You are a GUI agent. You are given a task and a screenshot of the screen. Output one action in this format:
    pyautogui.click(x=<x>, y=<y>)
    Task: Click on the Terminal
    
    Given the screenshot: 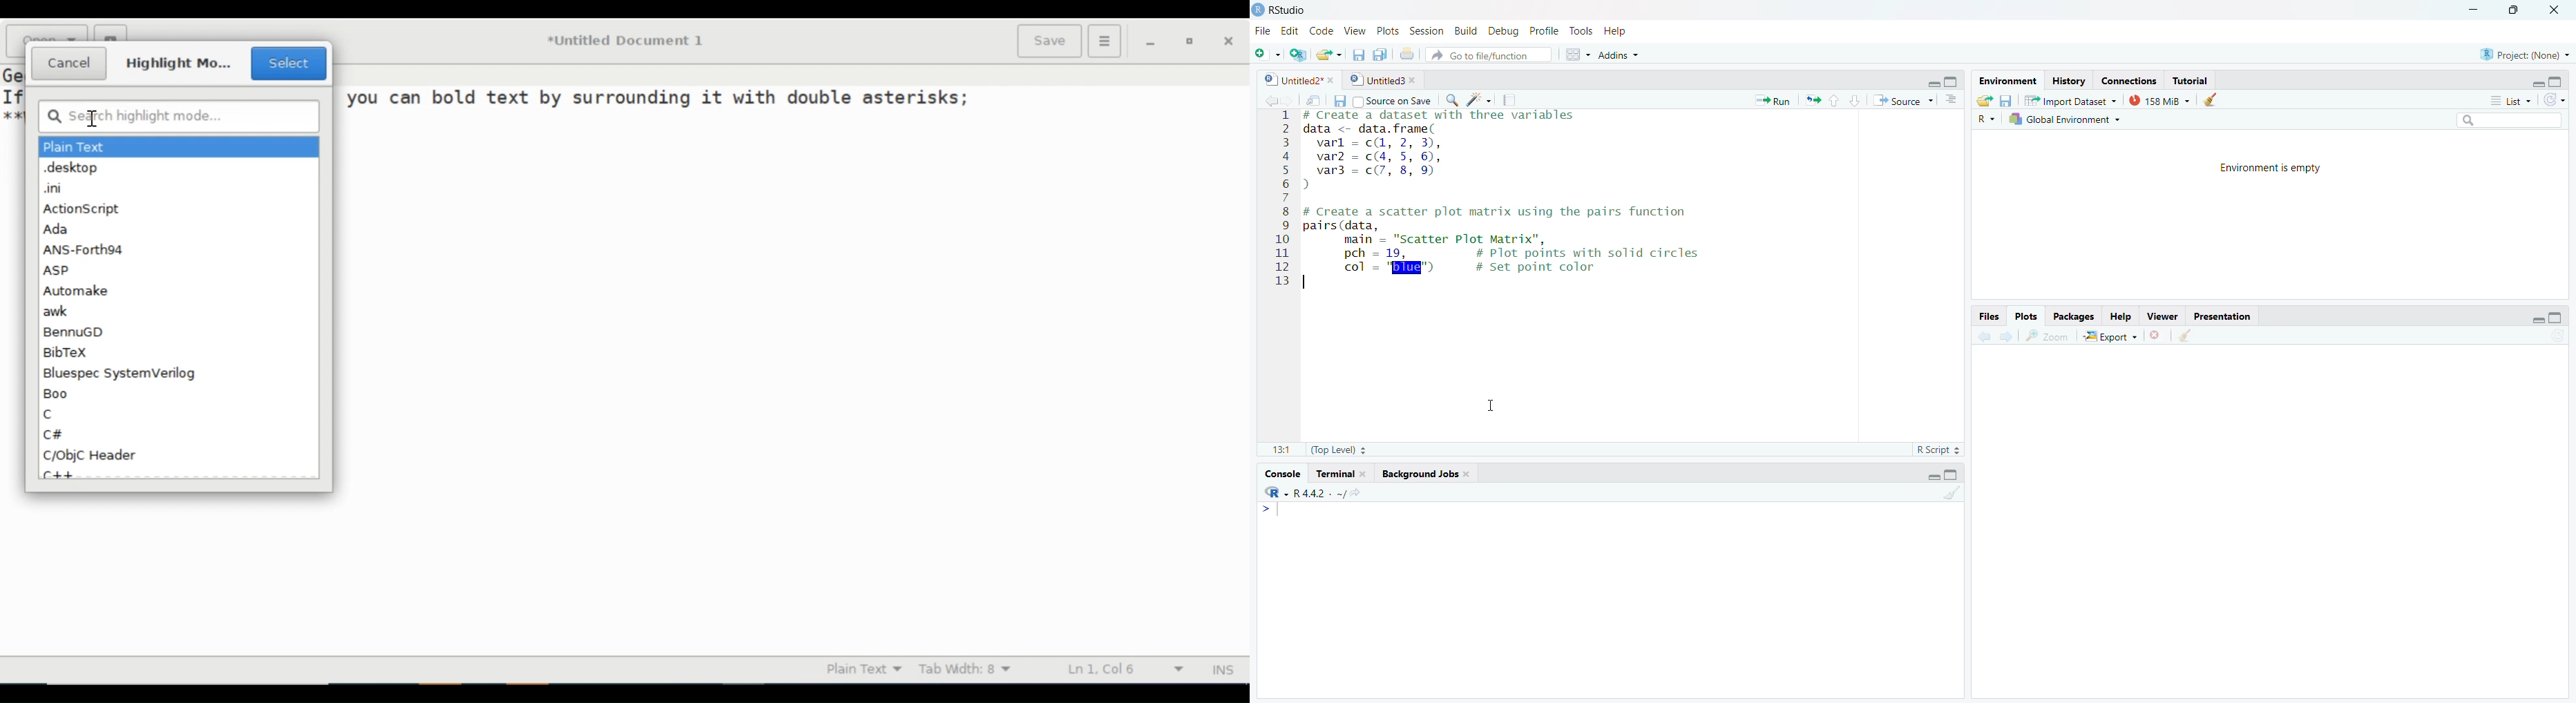 What is the action you would take?
    pyautogui.click(x=1343, y=472)
    